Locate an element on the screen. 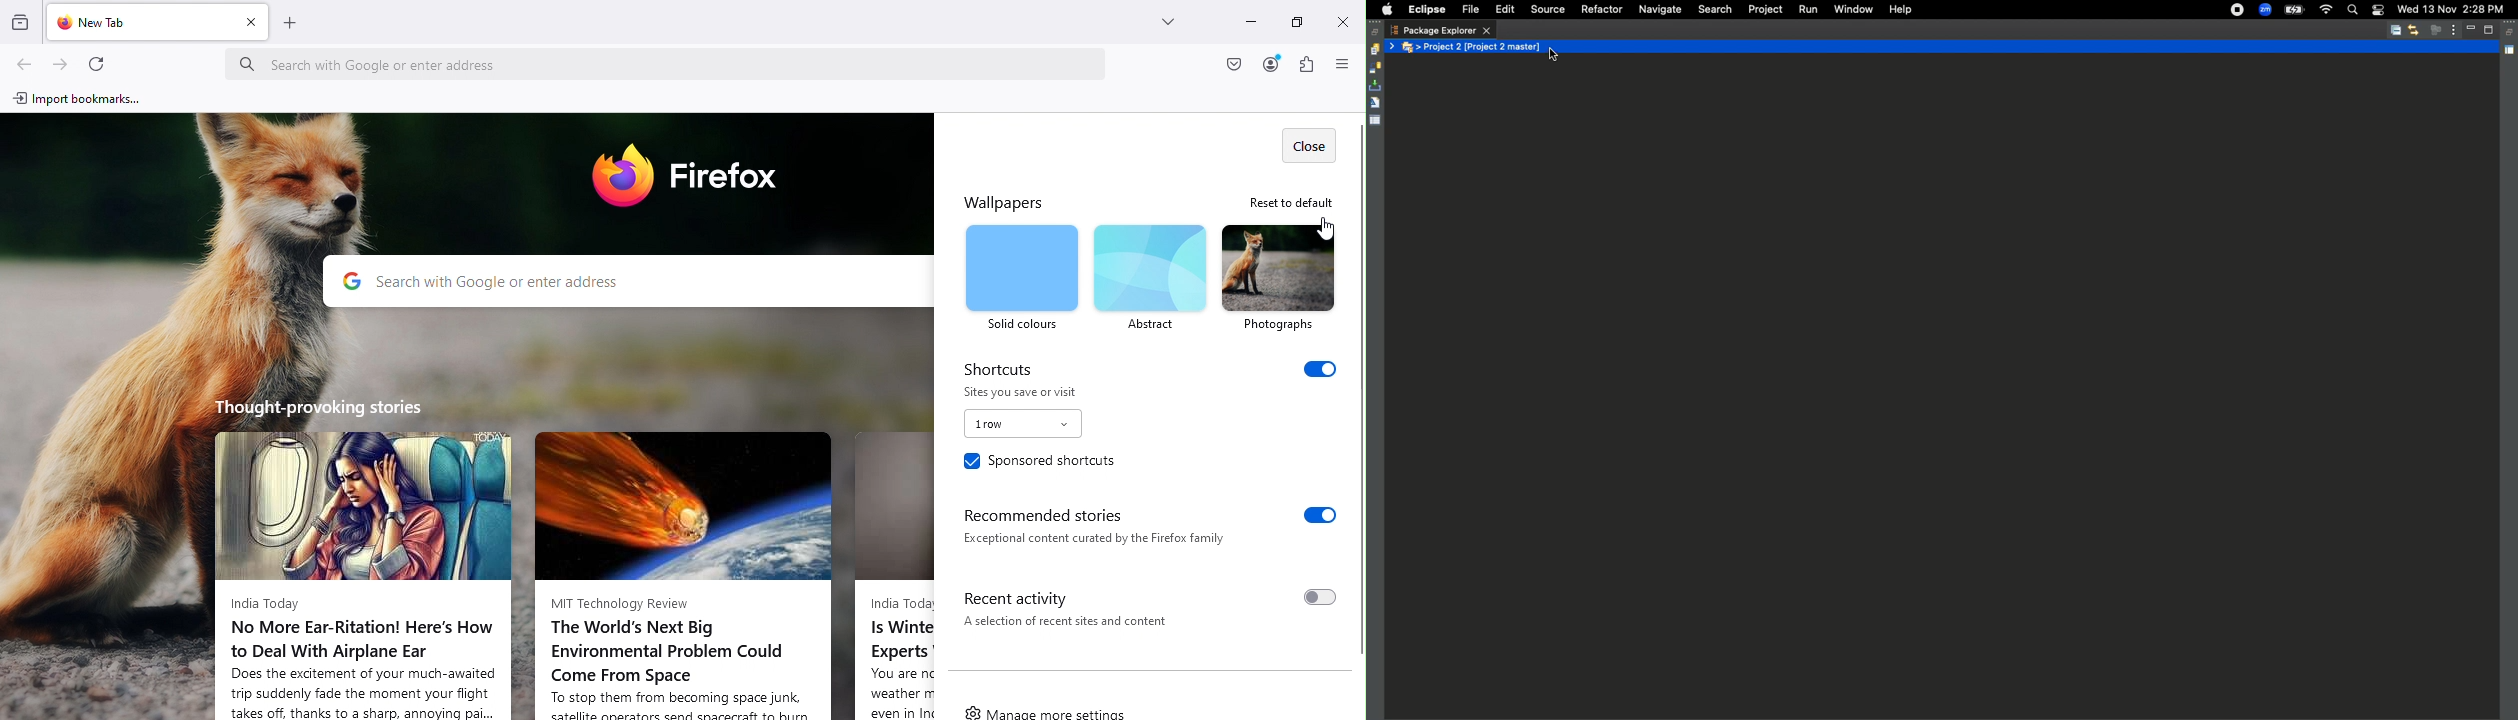 The image size is (2520, 728). Reset to default is located at coordinates (1288, 201).